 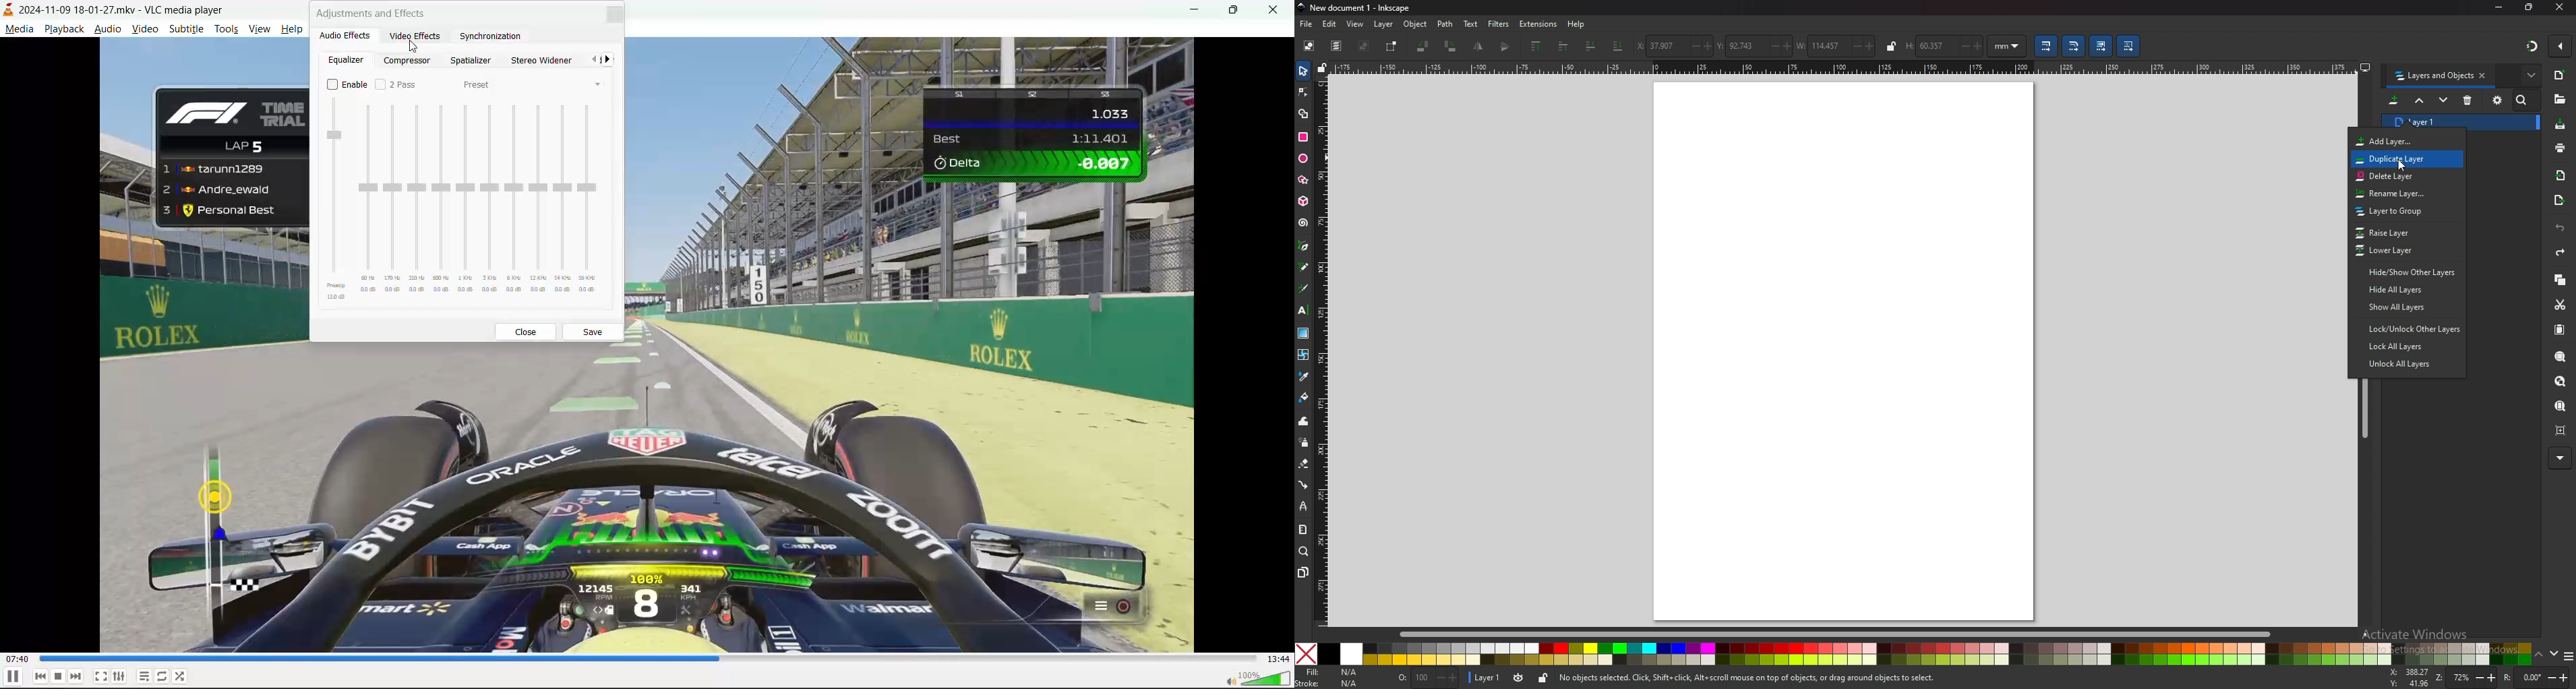 What do you see at coordinates (2533, 46) in the screenshot?
I see `snapping` at bounding box center [2533, 46].